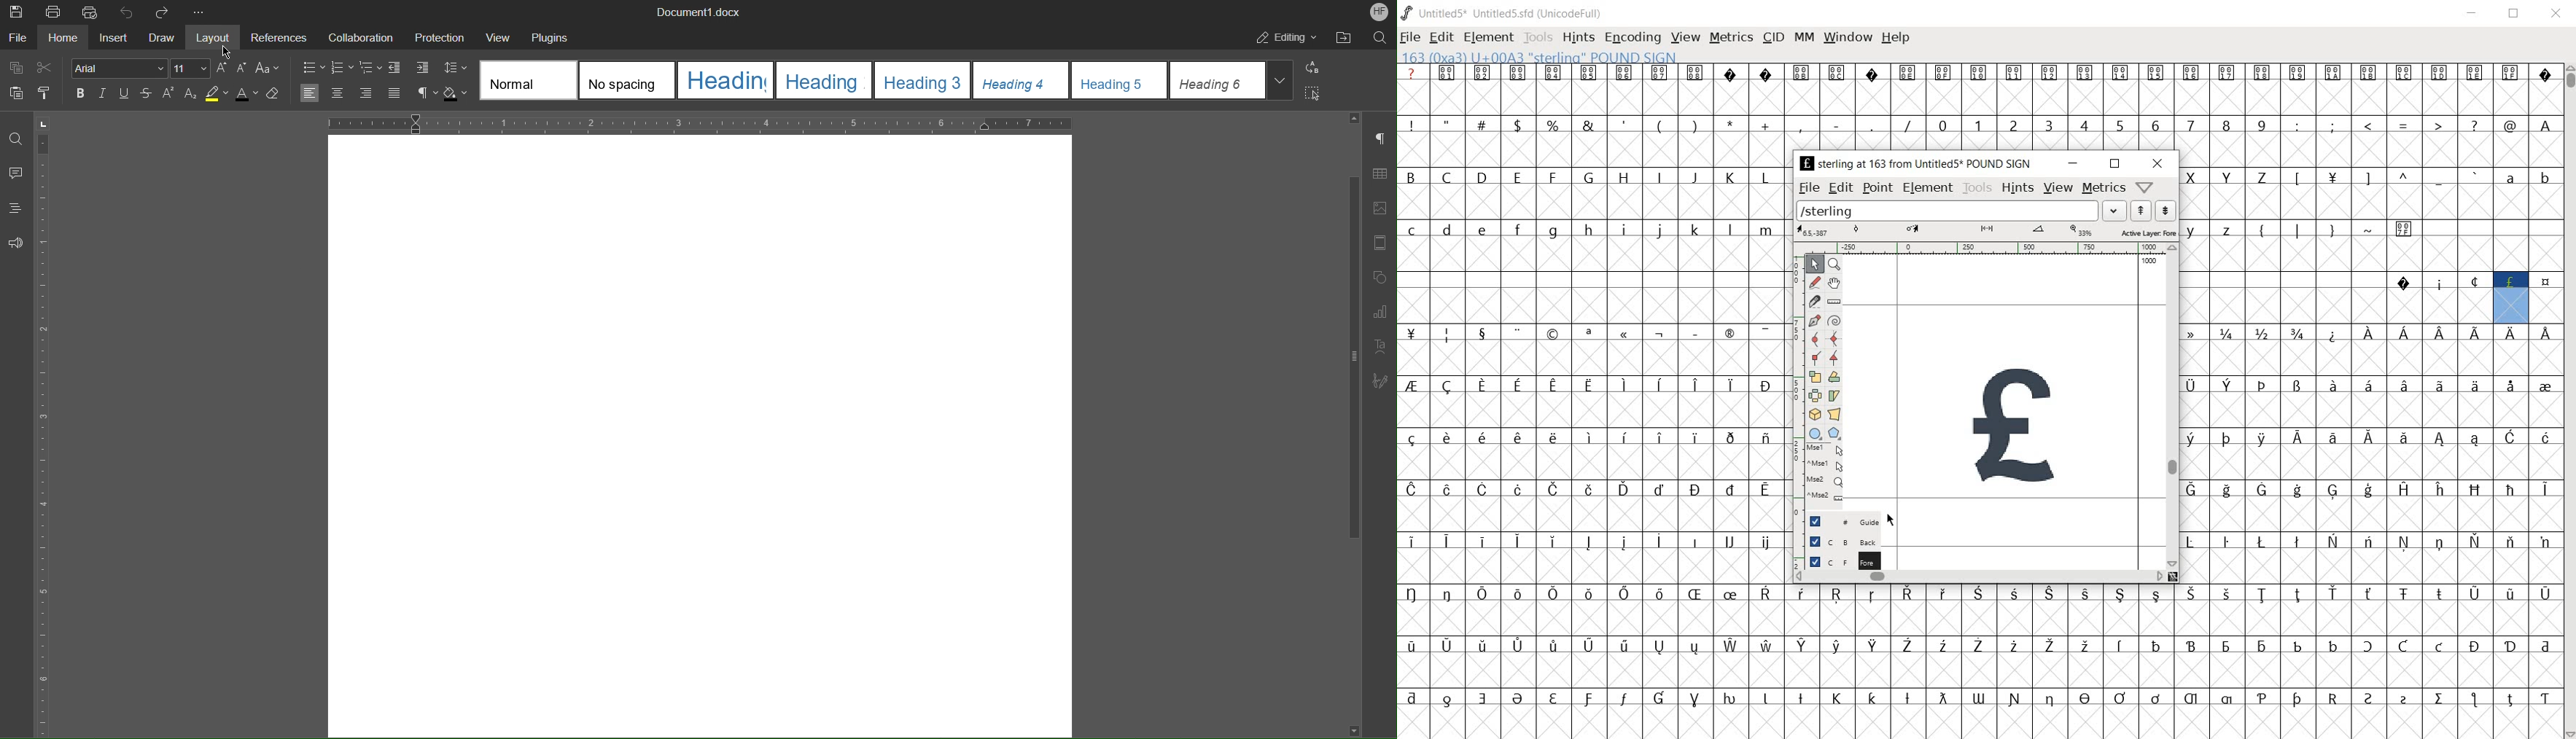  I want to click on ,, so click(1801, 127).